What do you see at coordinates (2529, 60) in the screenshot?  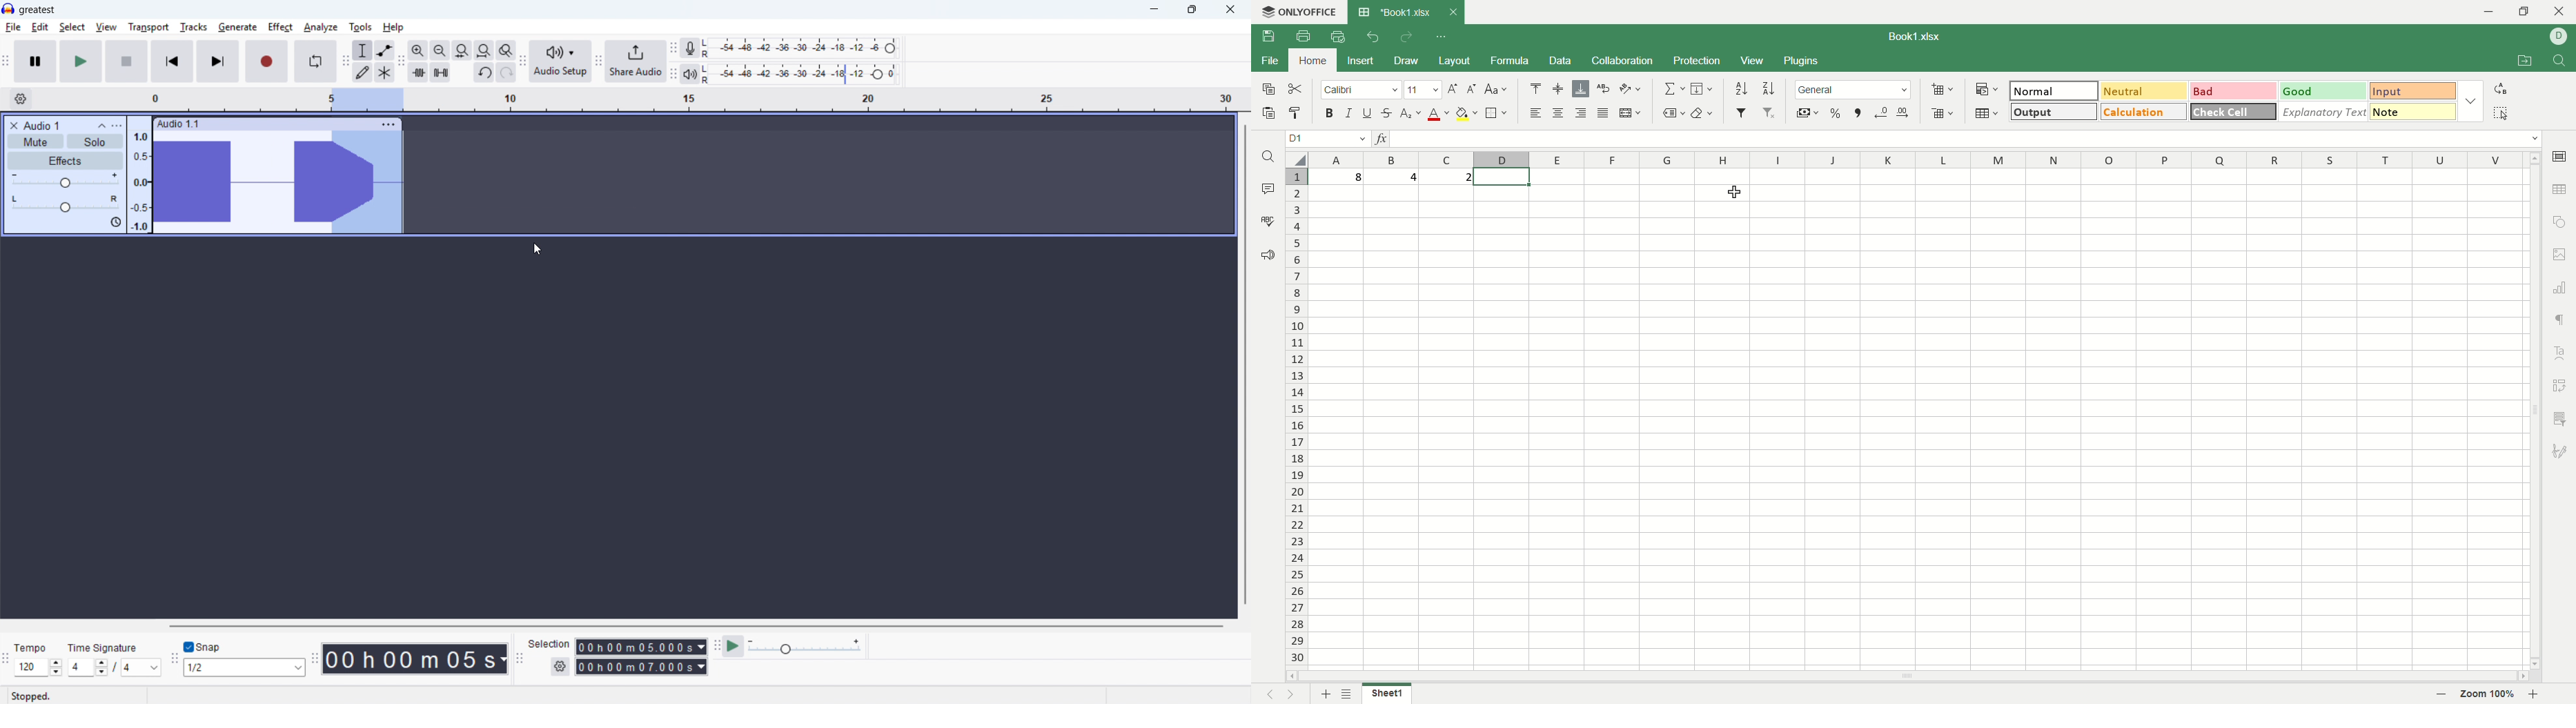 I see `open file location` at bounding box center [2529, 60].